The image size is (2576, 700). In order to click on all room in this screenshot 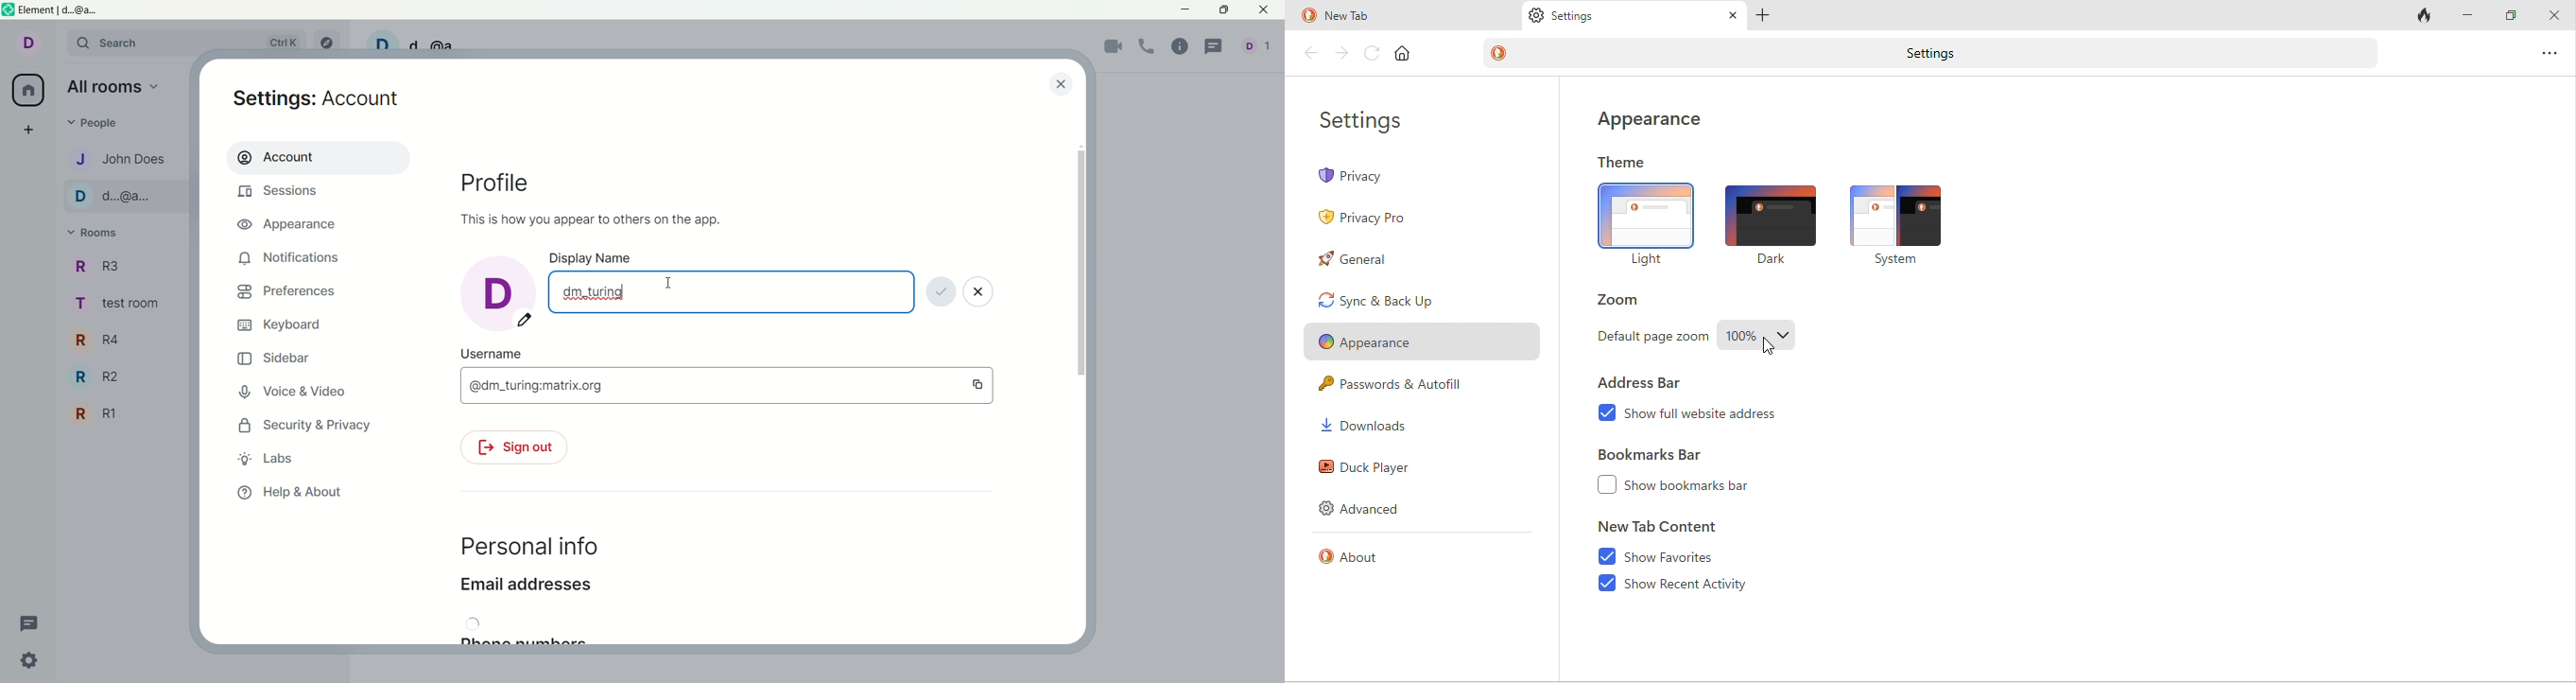, I will do `click(26, 91)`.